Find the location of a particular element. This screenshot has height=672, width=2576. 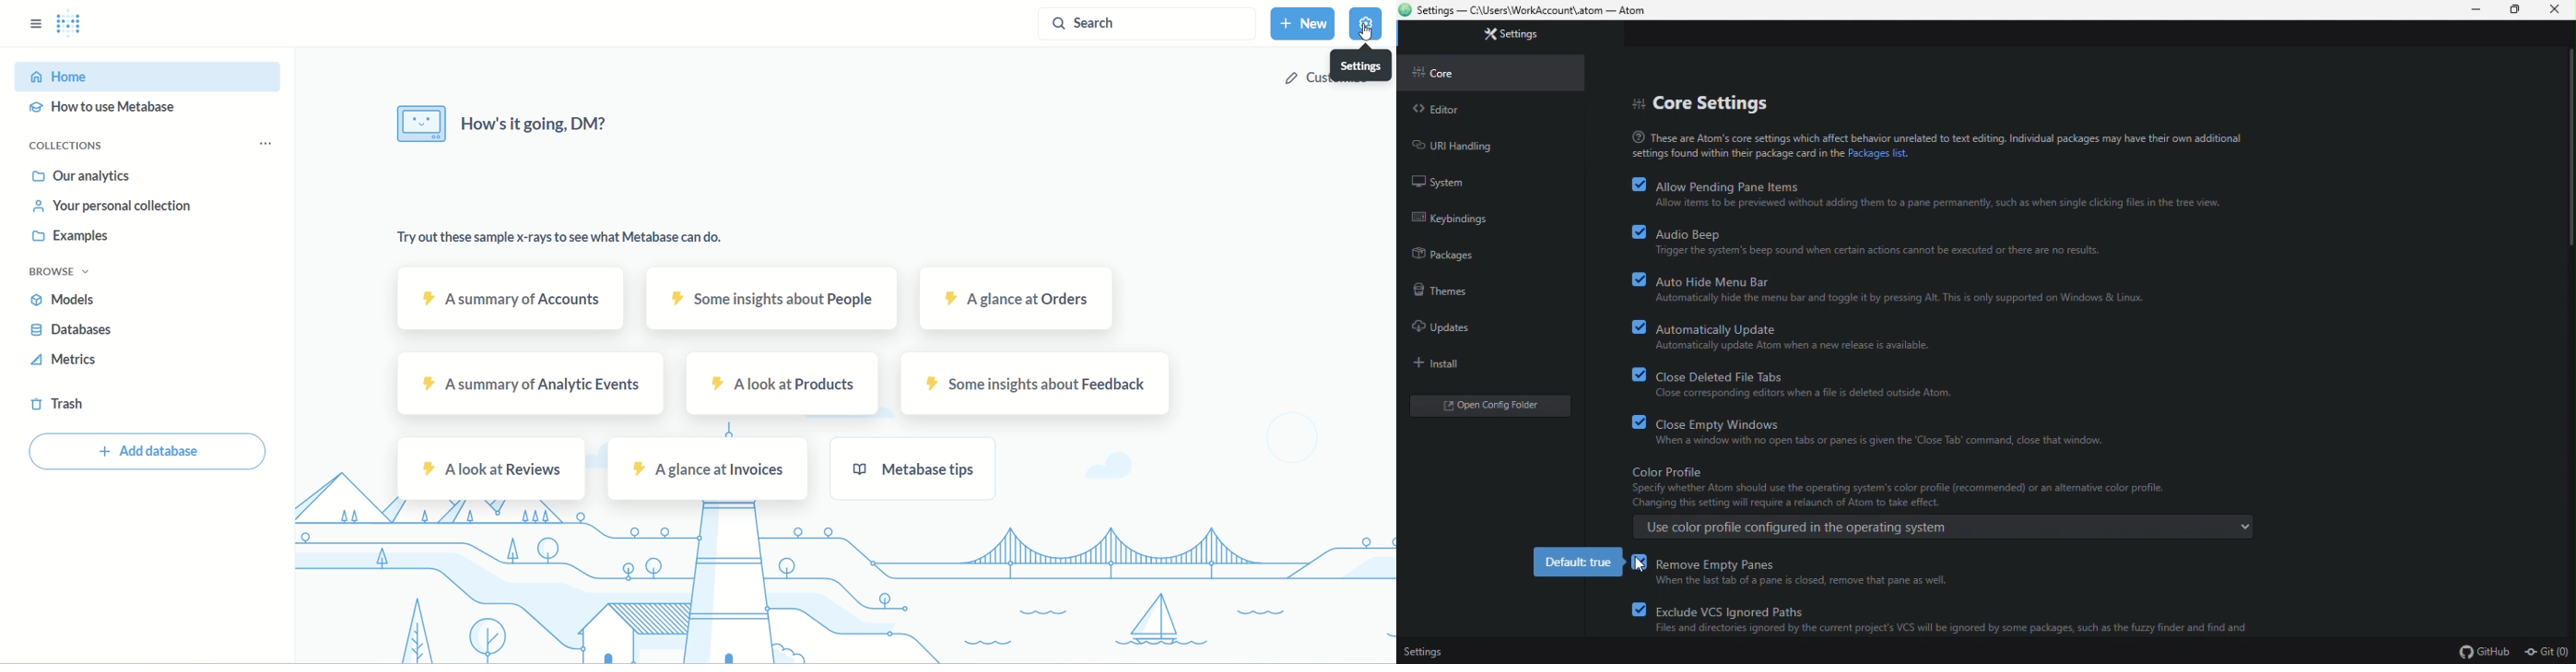

core settings is located at coordinates (1704, 101).